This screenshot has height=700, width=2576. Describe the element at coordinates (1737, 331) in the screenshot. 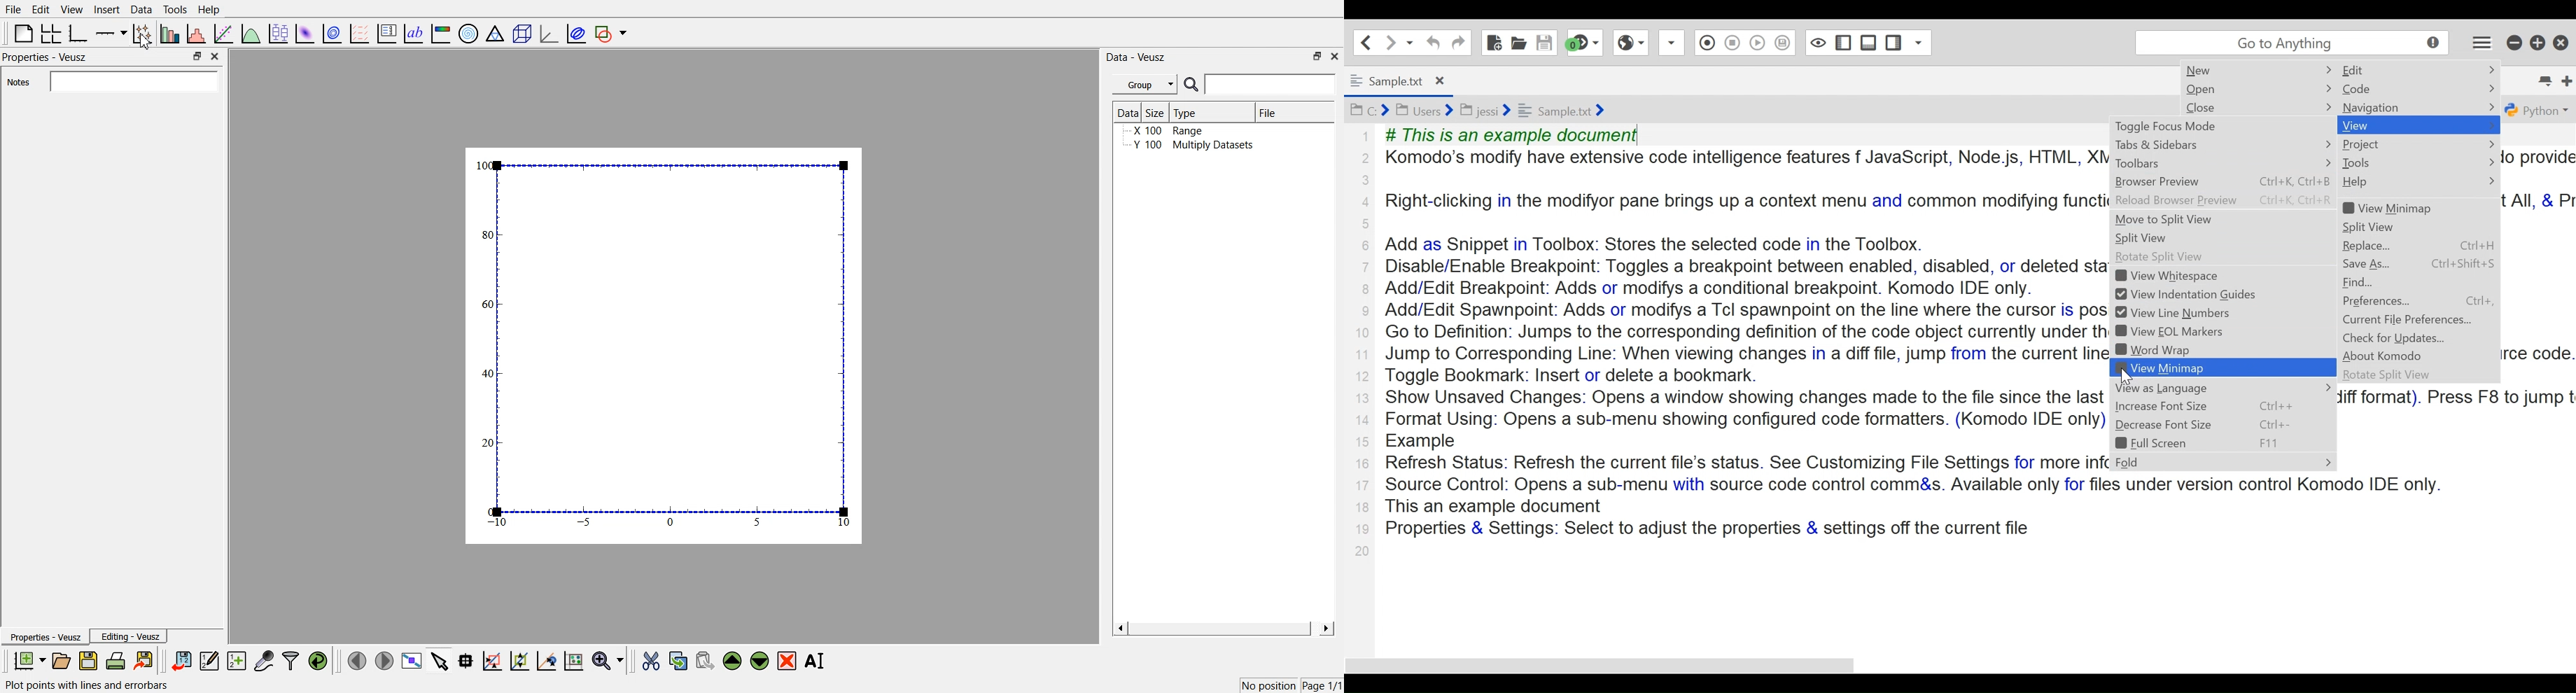

I see `# This is an example document

Komodo’s modify have extensive code intelligence features f JavaScript, Node js, HTML, XML, XSLT, Perl, PHP, Python, Ruby, & Tcl. Komodo provi
Right-clicking in the modifyor pane brings up a context menu and common modifying functions. In addition to st&ard Cut, Copy, Paste, Select All, &
Add as Snippet in Toolbox: Stores the selected code in the Toolbox.

Disable/Enable Breakpoint: Toggles a breakpoint between enabled, disabled, or deleted states. Komodo IDE only.

Add/Edit Breakpoint: Adds or modifys a conditional breakpoint. Komodo IDE only.

Add/Edit Spawnpoint: Adds or modifys a Tcl spawnpoint on the line where the cursor is positioned Komodo IDE only.

Go to Definition: Jumps to the corresponding definition of the code object currently under the cursor. See Go to Definition.

Jump to Corresponding Line: When viewing changes in a diff file, jump from the current line in the diff to the corresponding line in the the source cod
Toggle Bookmark: Insert or delete a bookmark.

Show Unsaved Changes: Opens a window showing changes made to the file since the last time it was saved (in unified diff format). Press F8 to jump
Format Using: Opens a sub-menu showing configured code formatters. (Komodo IDE only)

Example

Refresh Status: Refresh the current file's status. See Customizing File Settings for more information.

Source Control: Opens a sub-menu with source code control comm&s. Available only for files under version control Komodo IDE only.

This an example document

Properties & Settings: Select to adjust the properties & settings off the current file` at that location.